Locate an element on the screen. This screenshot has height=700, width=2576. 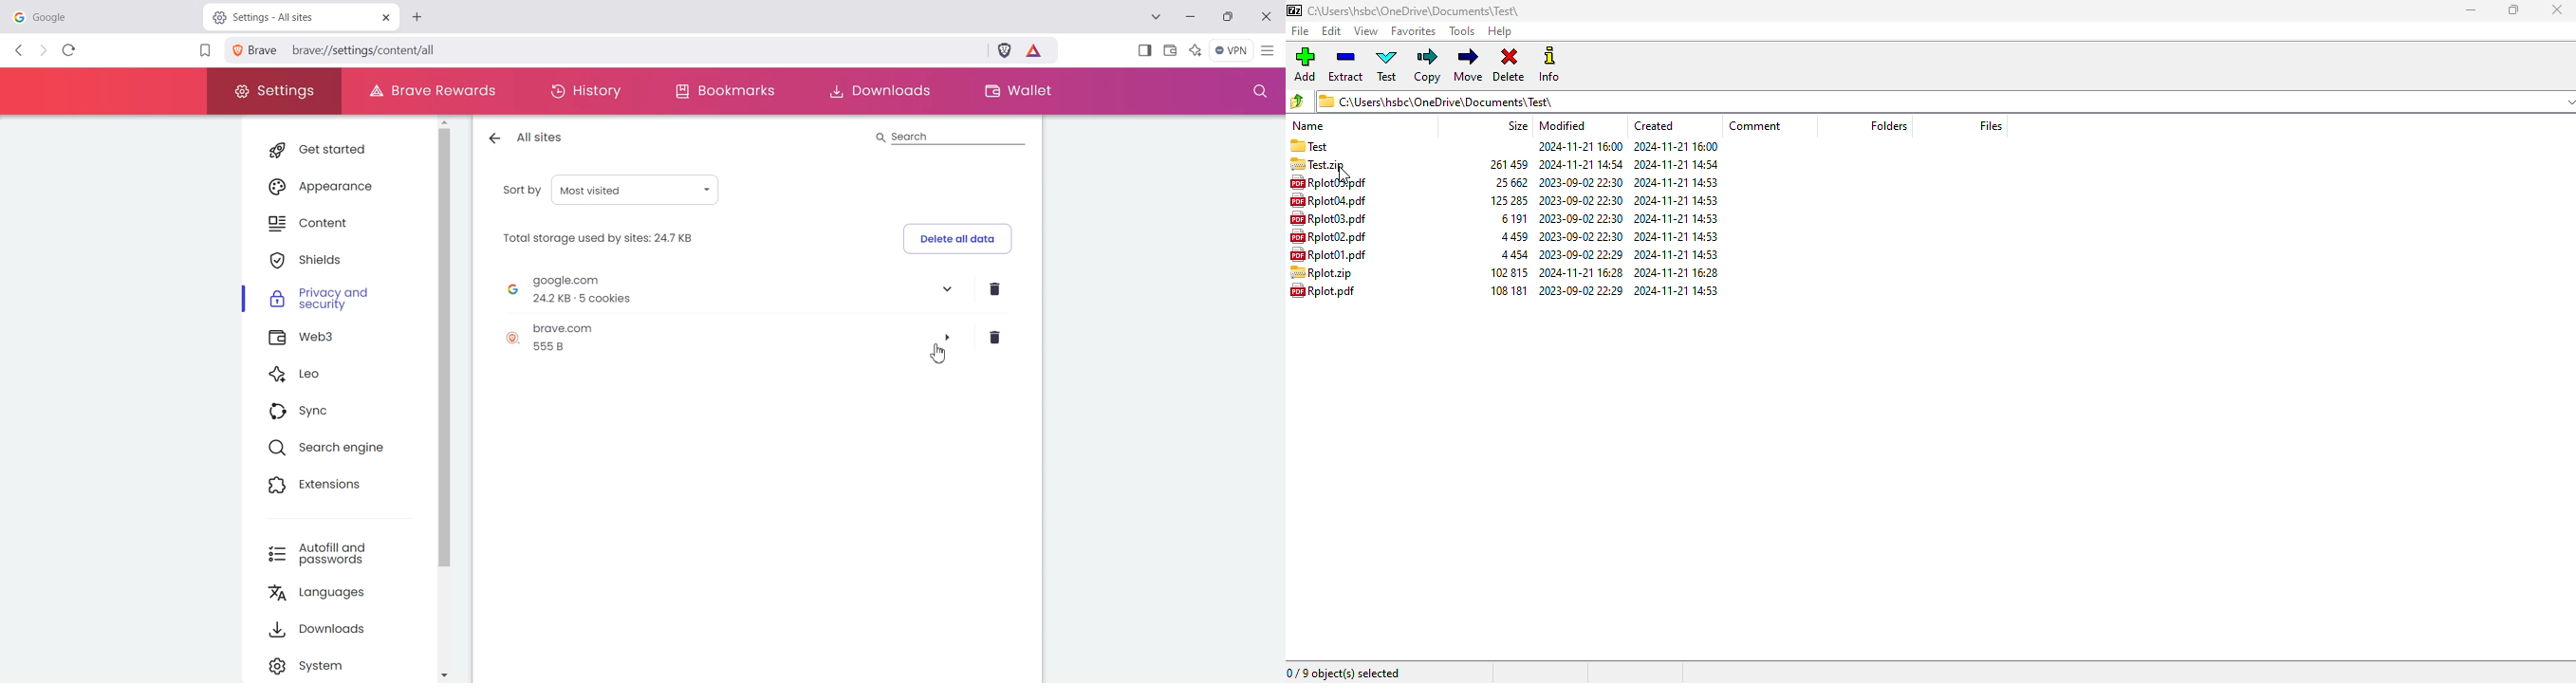
Downloads is located at coordinates (337, 632).